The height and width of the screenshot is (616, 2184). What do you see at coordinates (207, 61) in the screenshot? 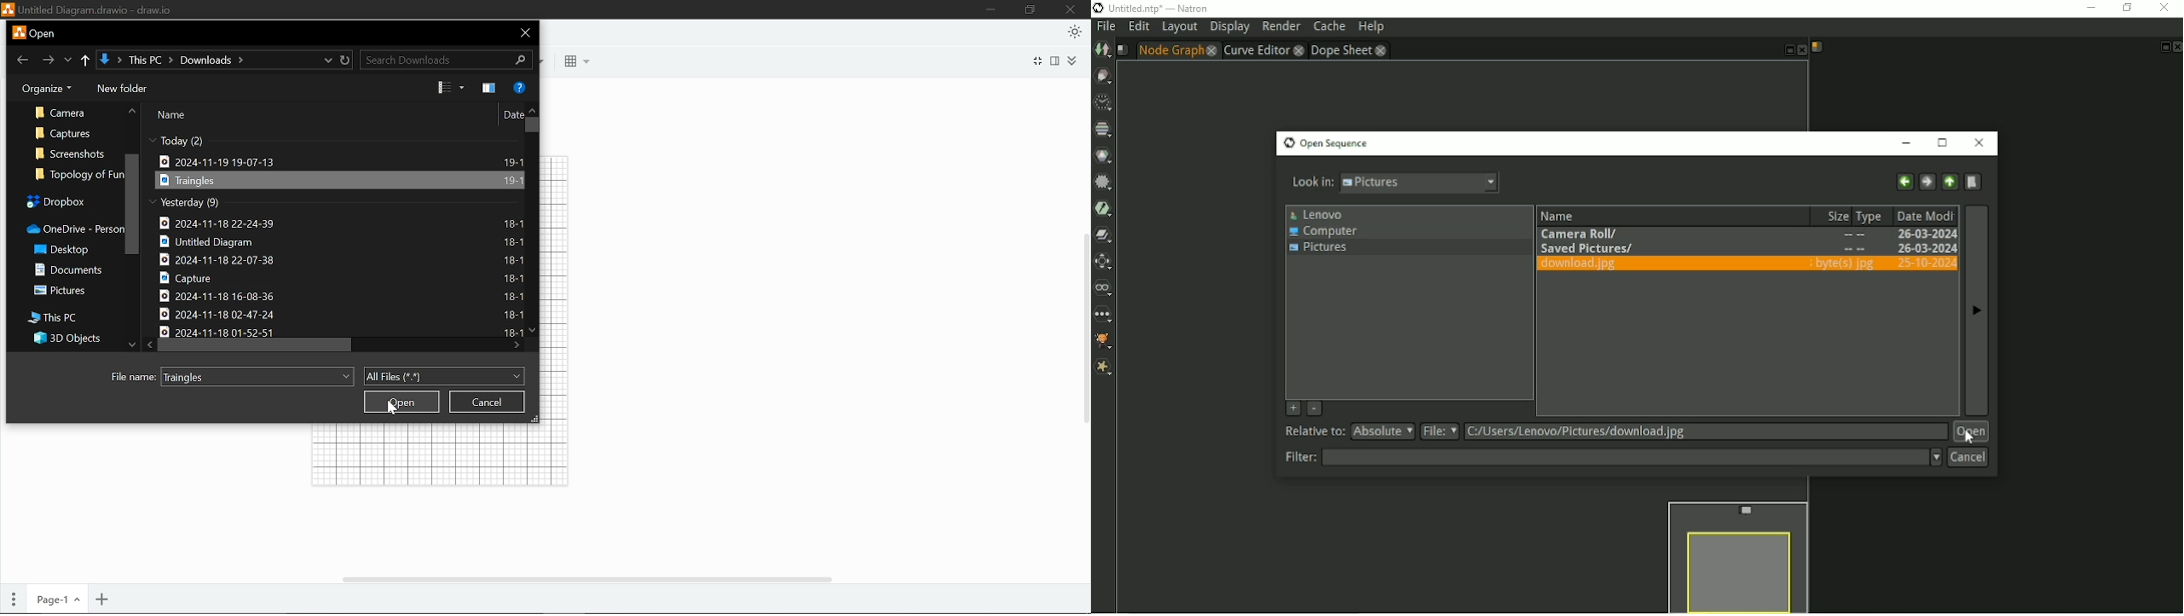
I see `Path of current location` at bounding box center [207, 61].